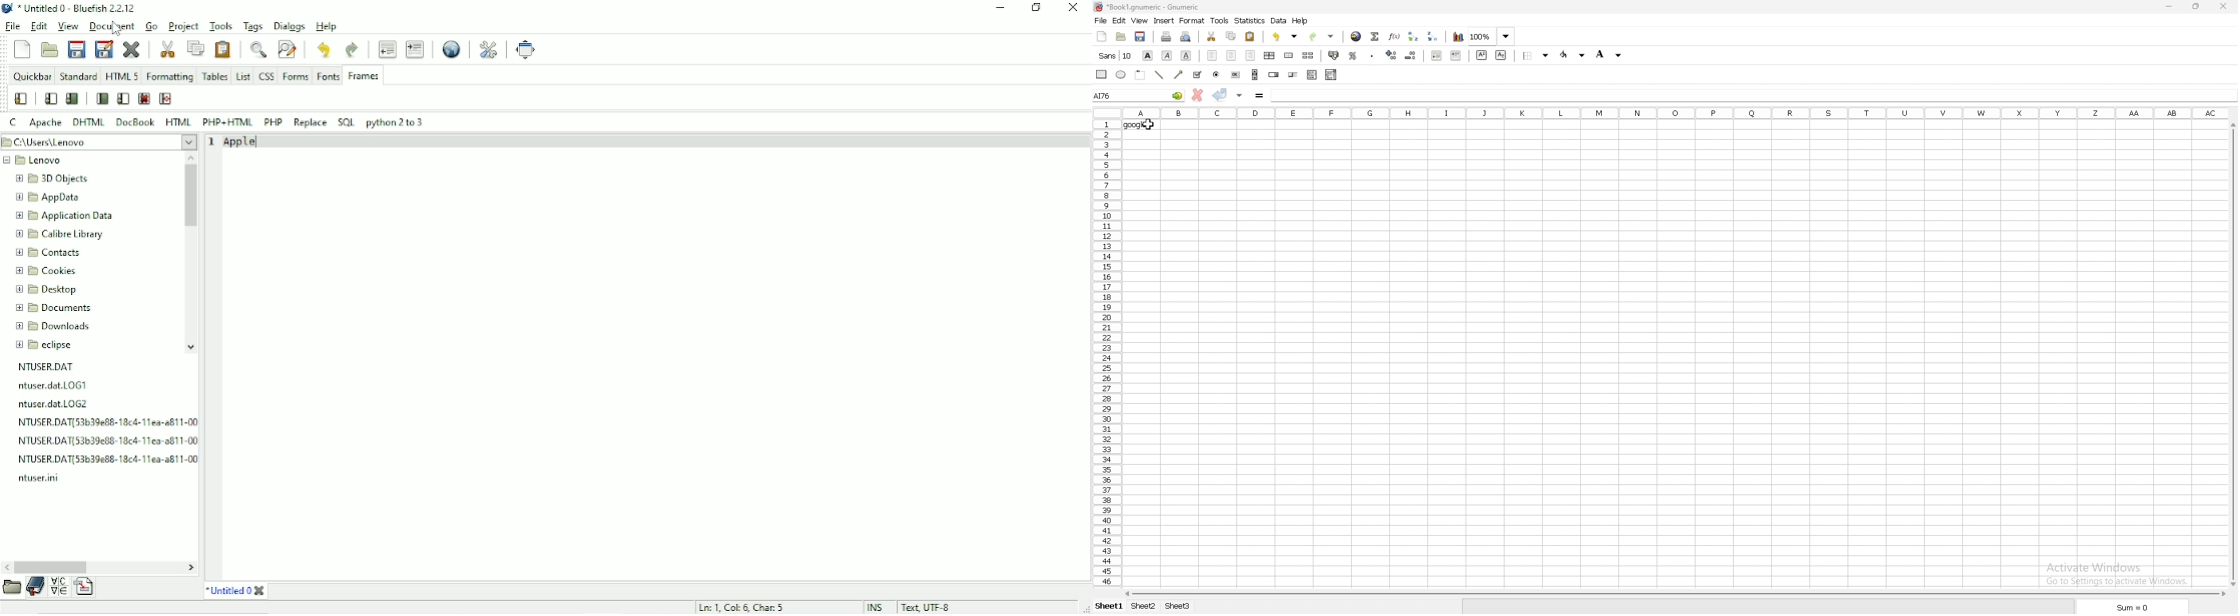 Image resolution: width=2240 pixels, height=616 pixels. Describe the element at coordinates (1187, 36) in the screenshot. I see `print preview` at that location.